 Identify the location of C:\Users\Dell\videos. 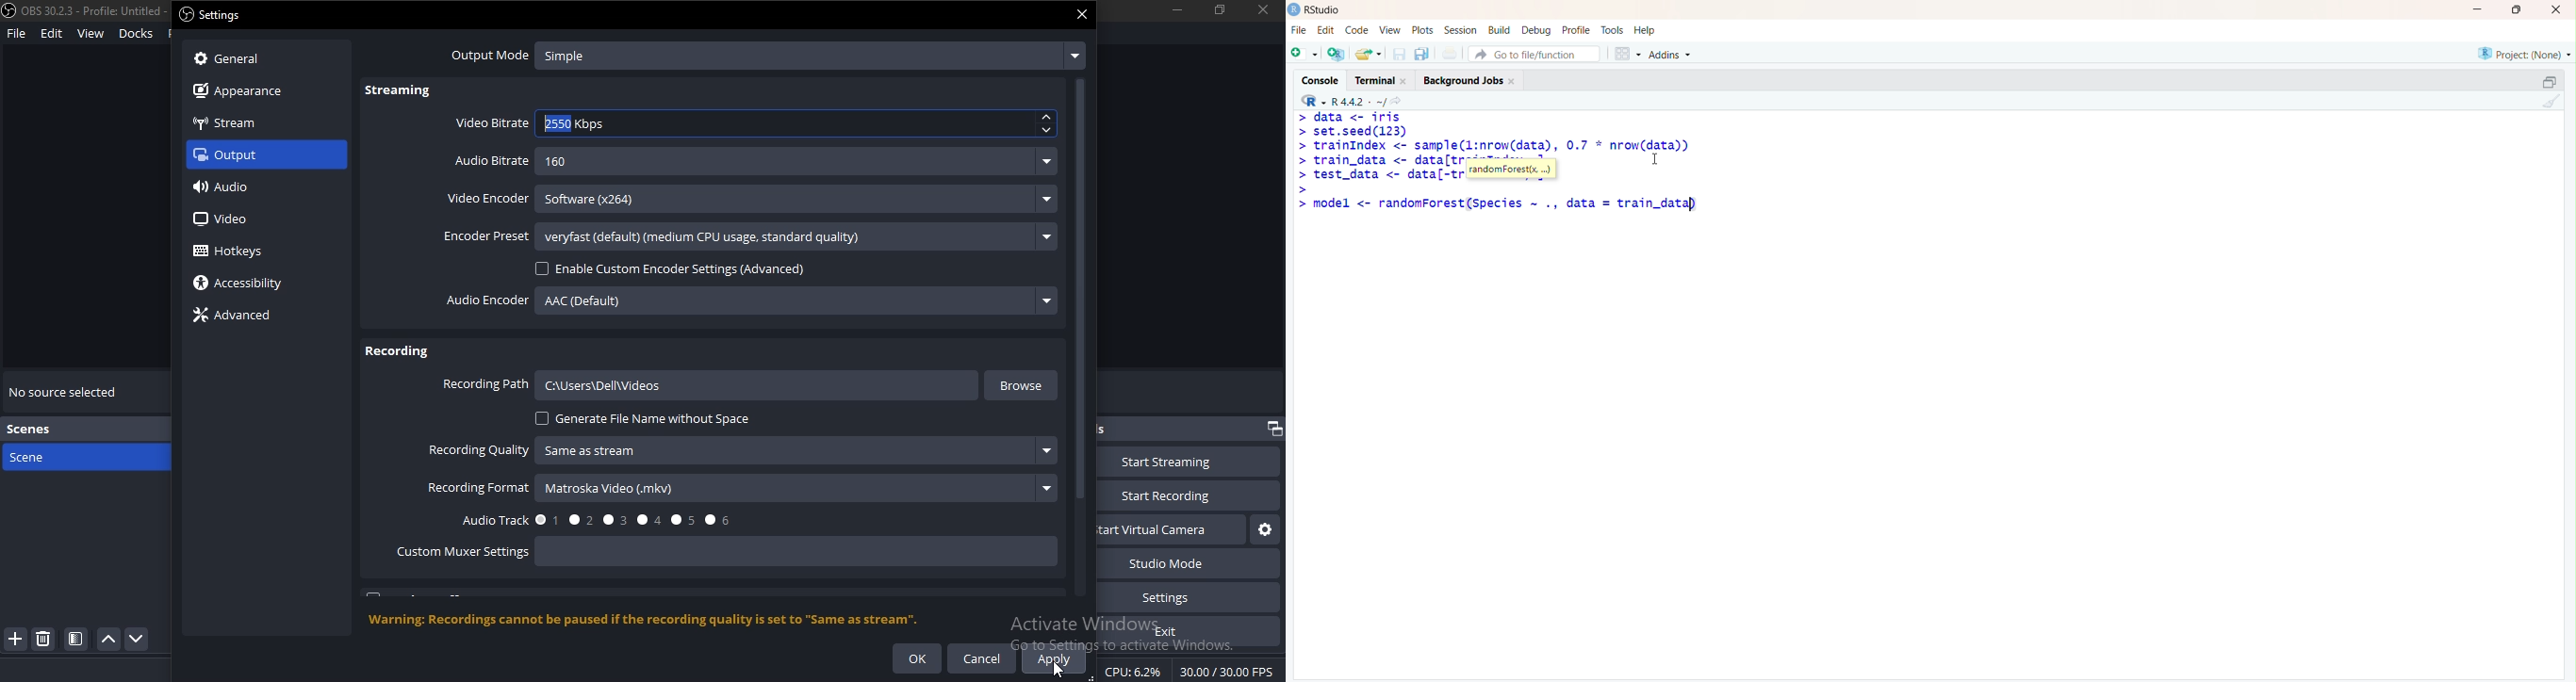
(758, 384).